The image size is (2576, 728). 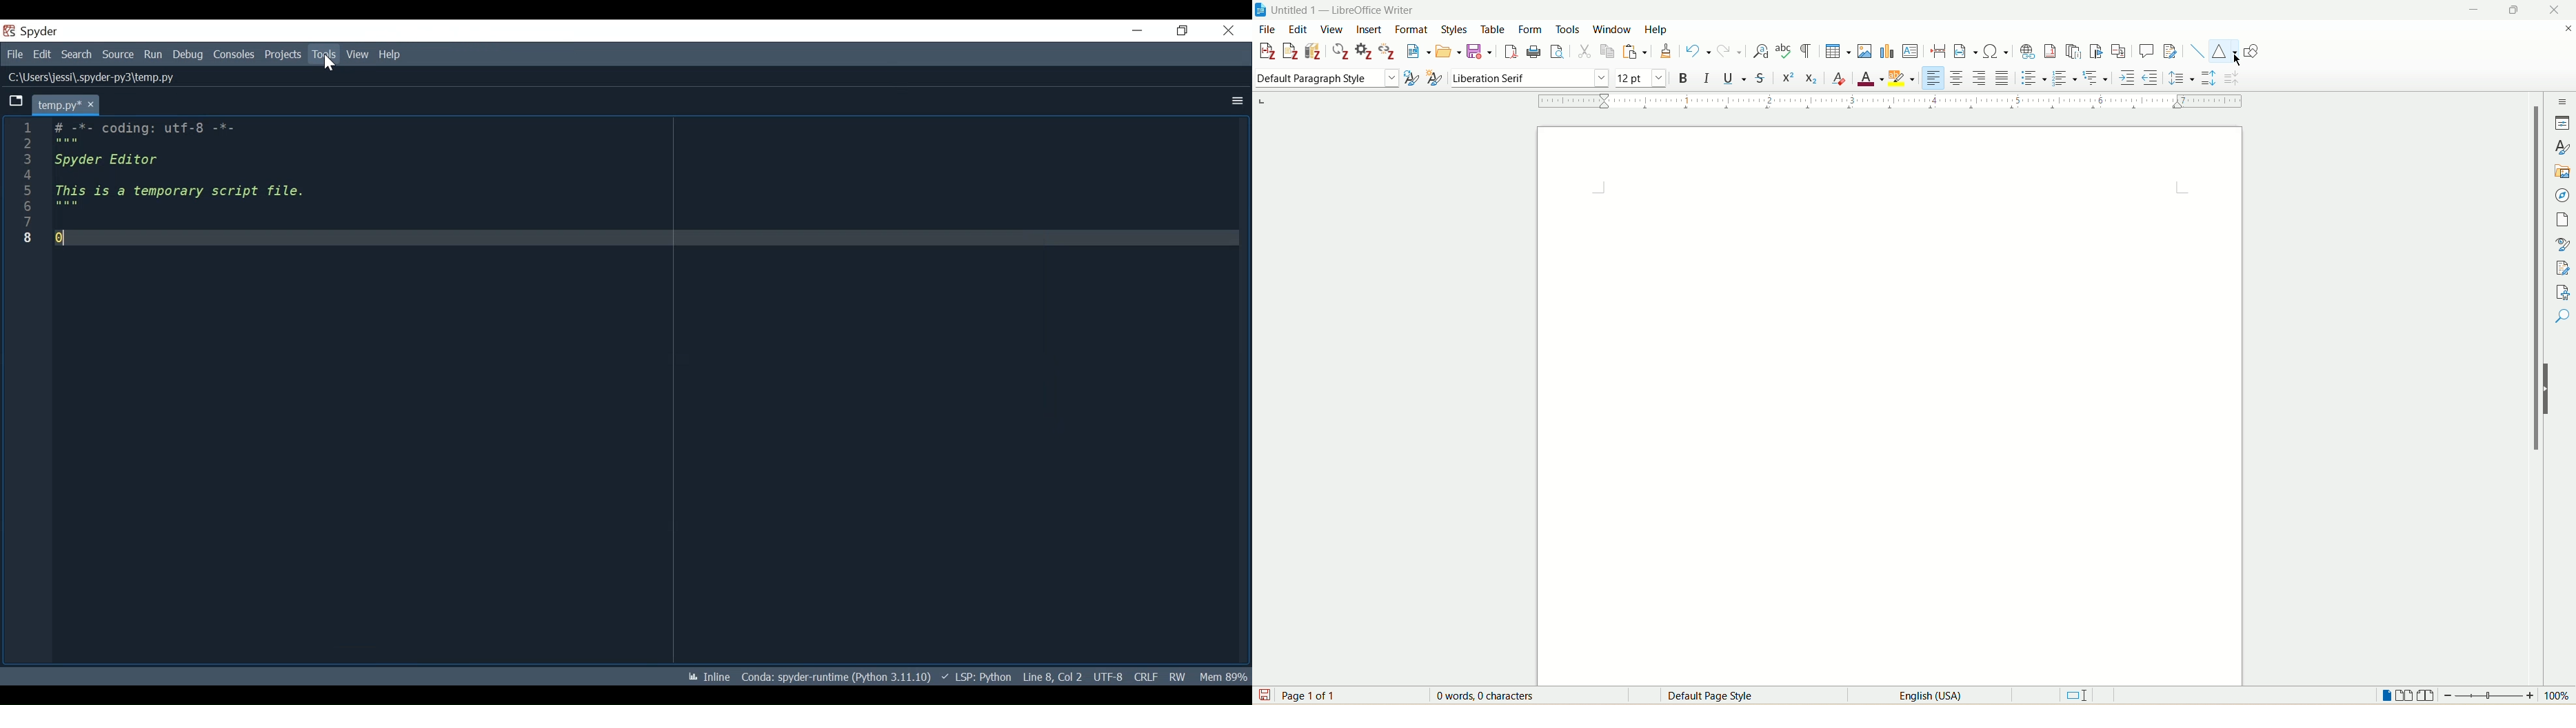 What do you see at coordinates (1558, 51) in the screenshot?
I see `print preview` at bounding box center [1558, 51].